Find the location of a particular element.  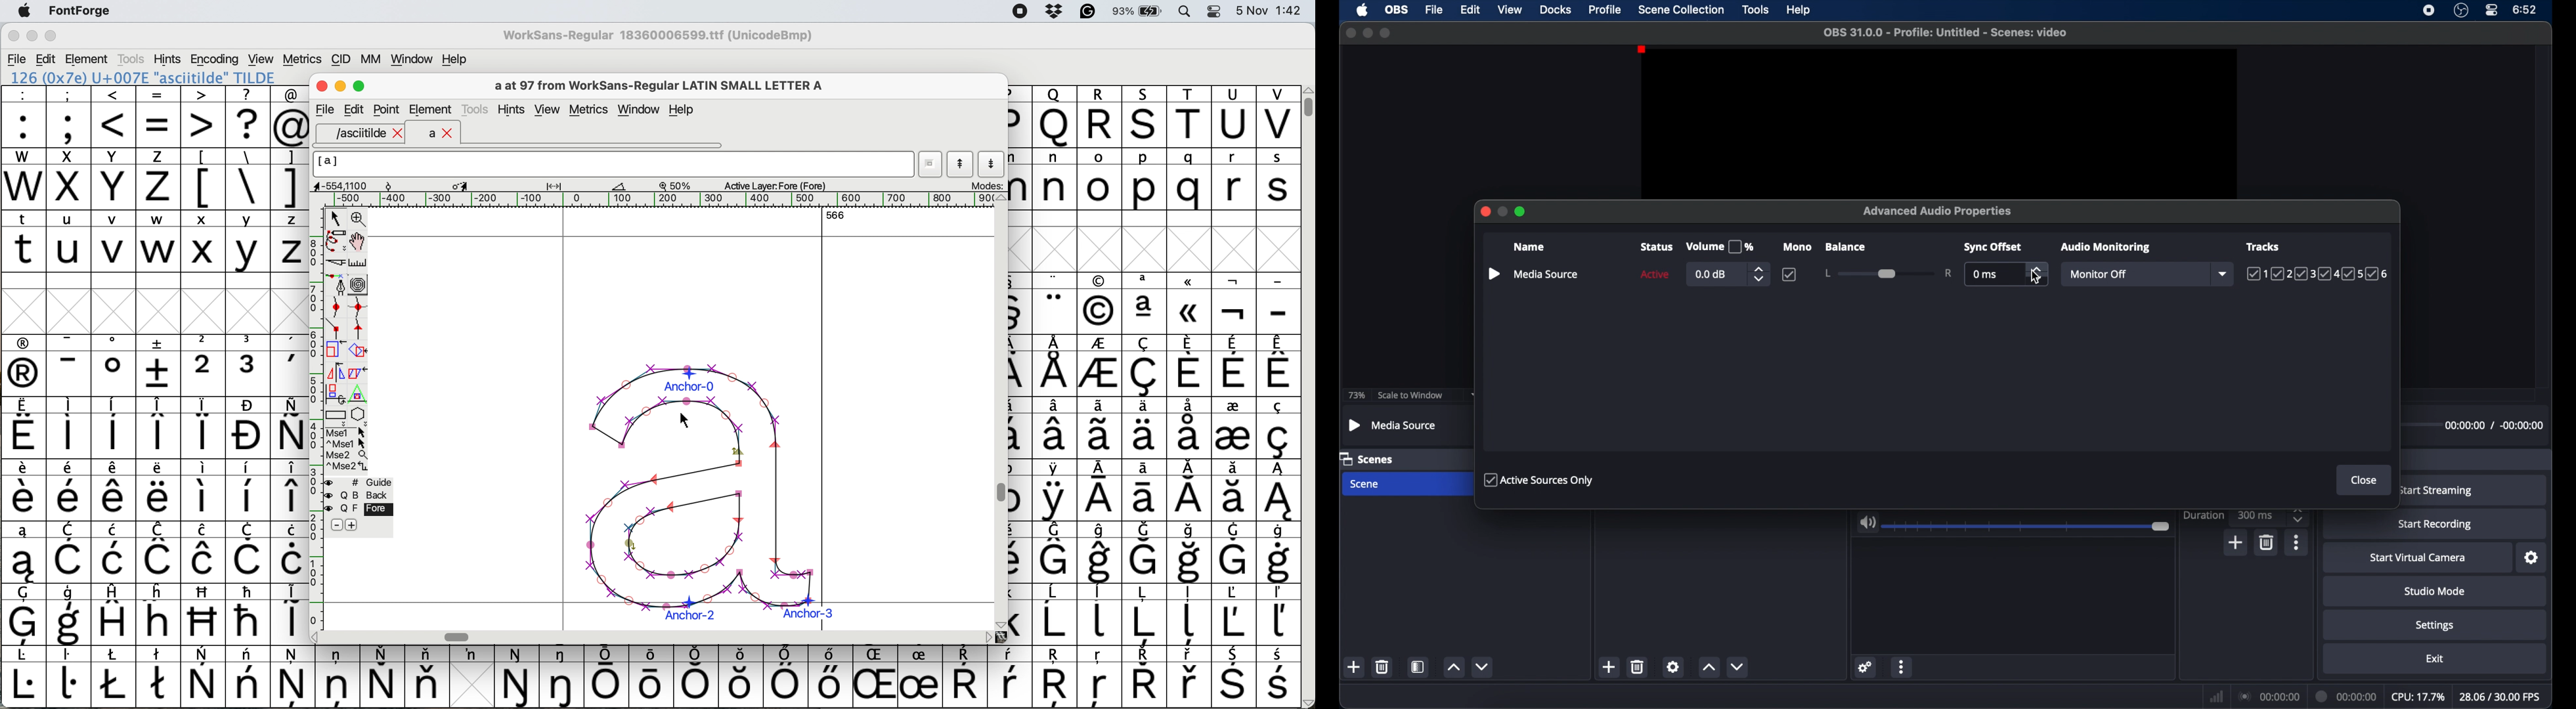

fps is located at coordinates (2499, 697).